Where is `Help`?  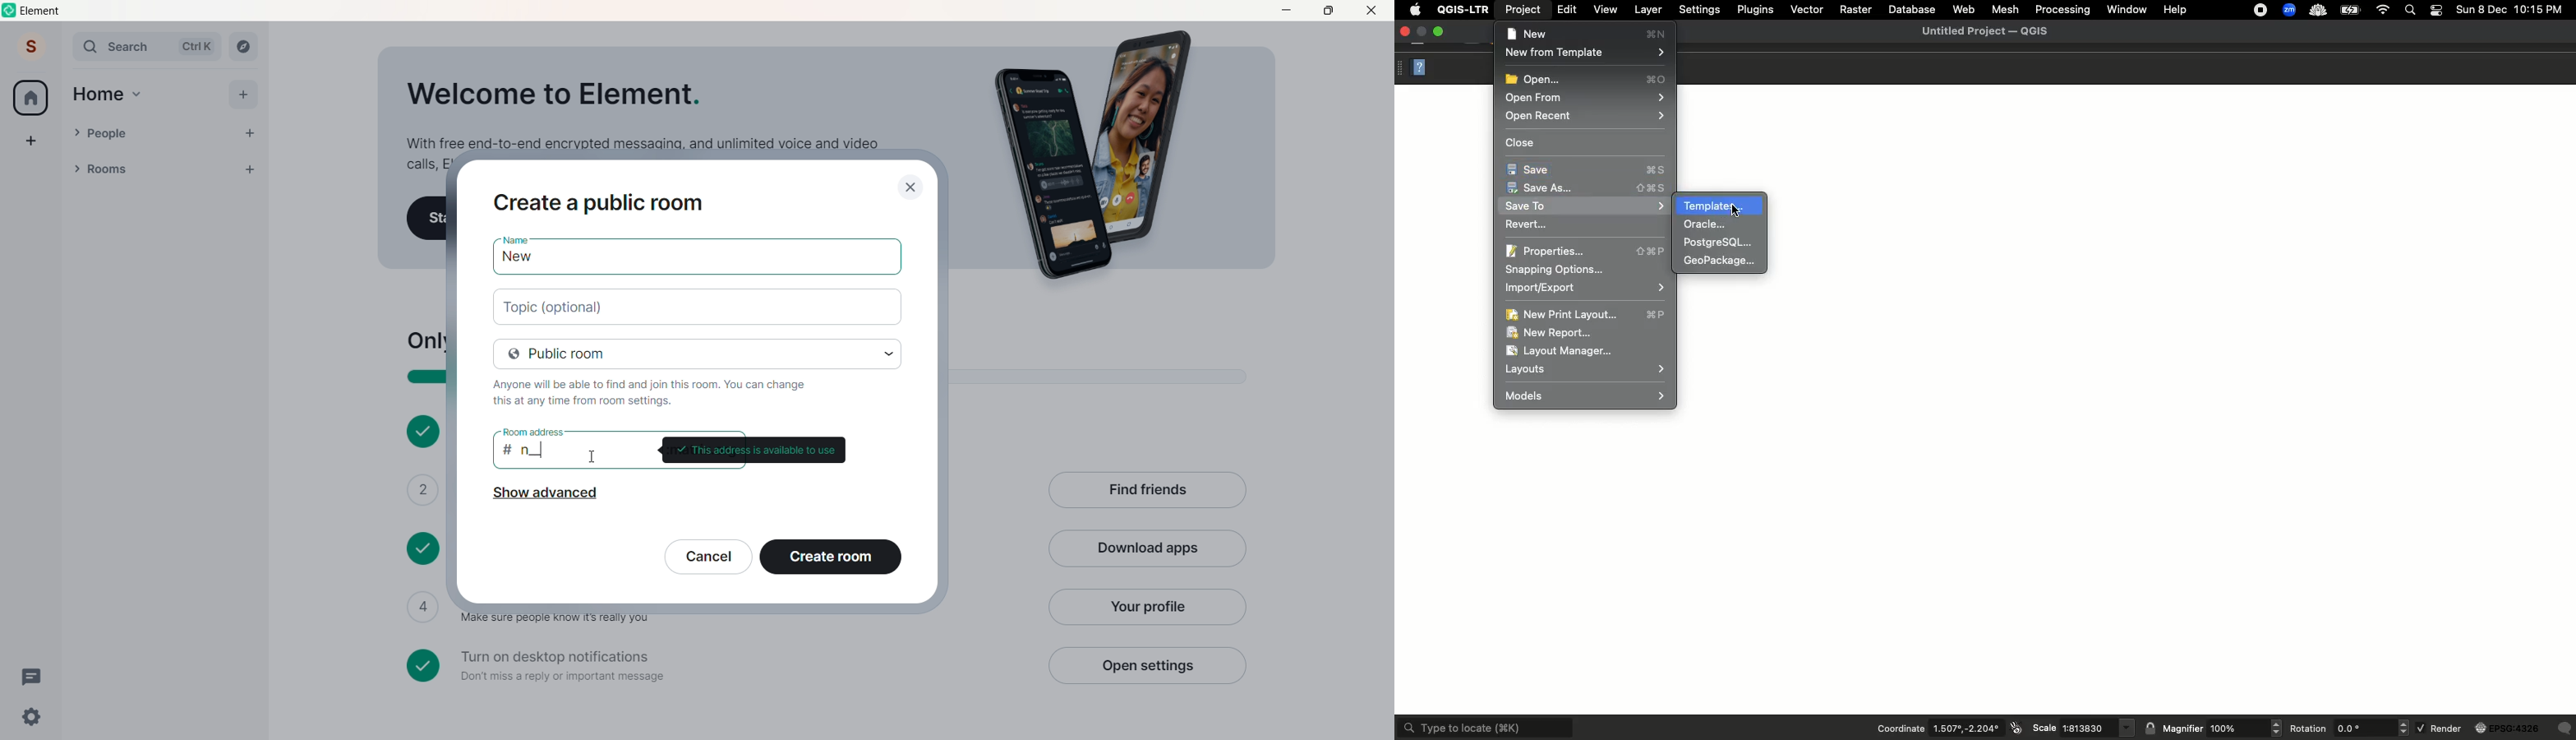 Help is located at coordinates (2178, 8).